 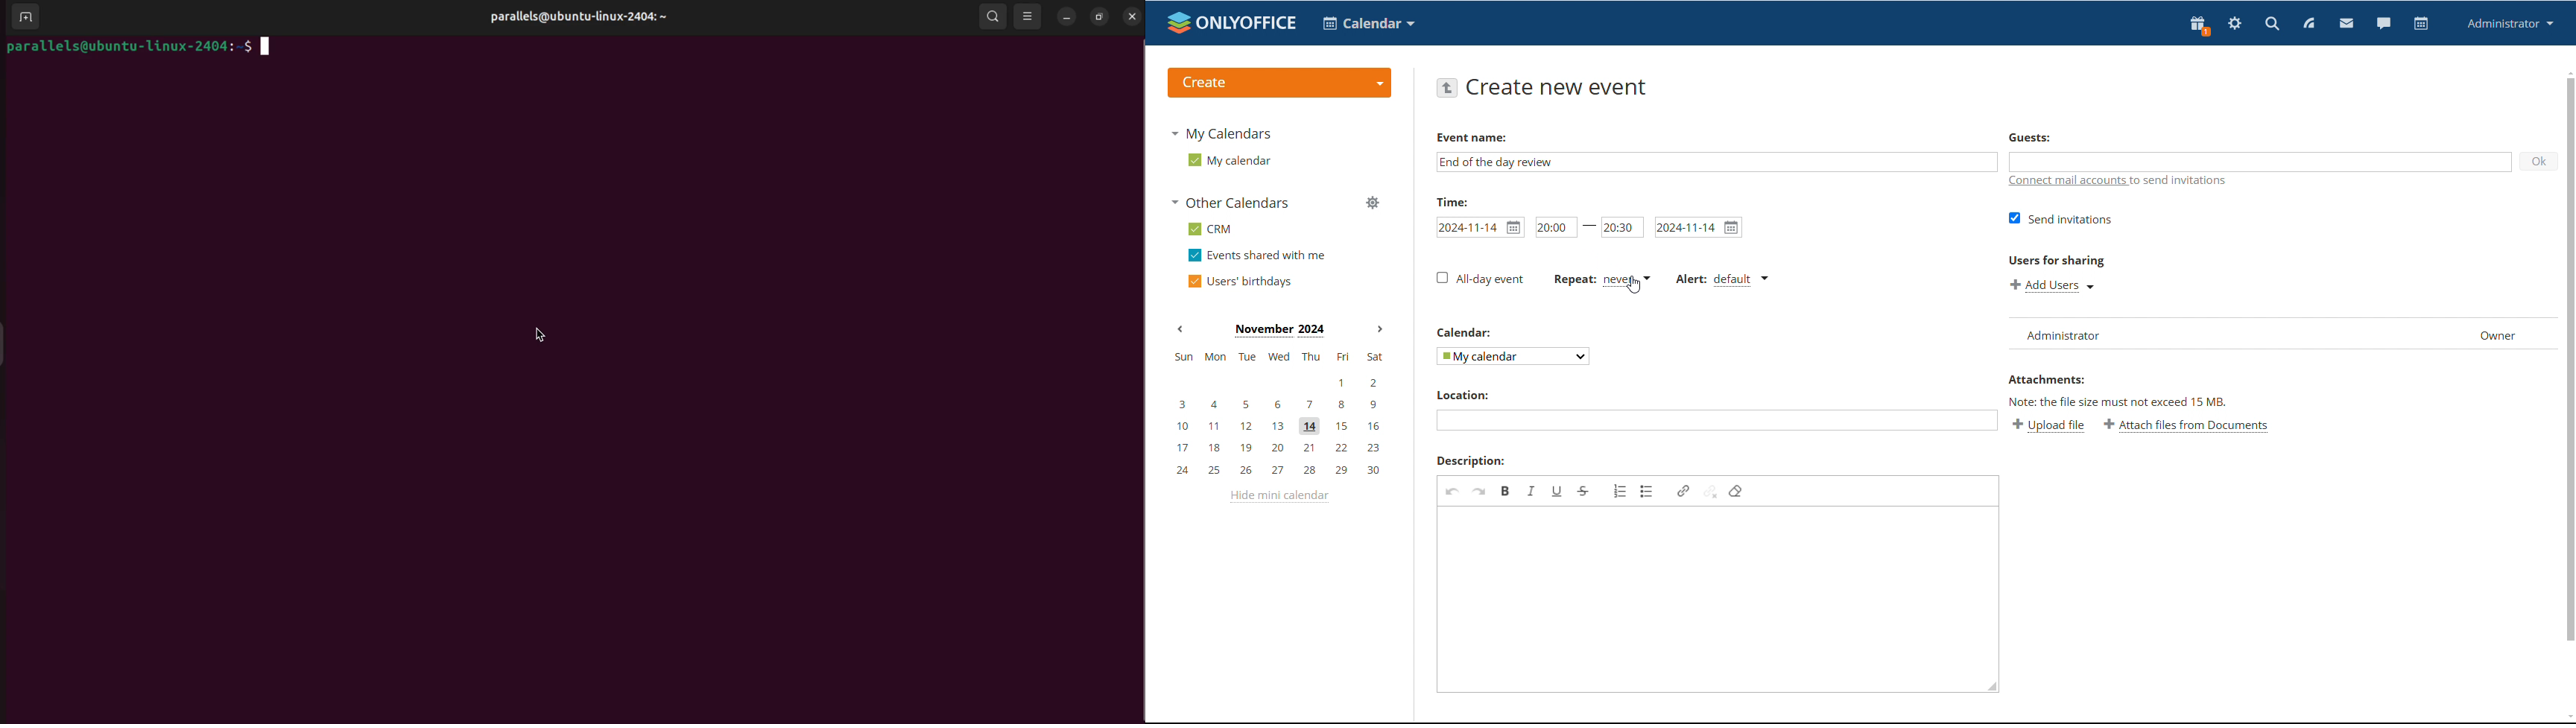 I want to click on create, so click(x=1279, y=83).